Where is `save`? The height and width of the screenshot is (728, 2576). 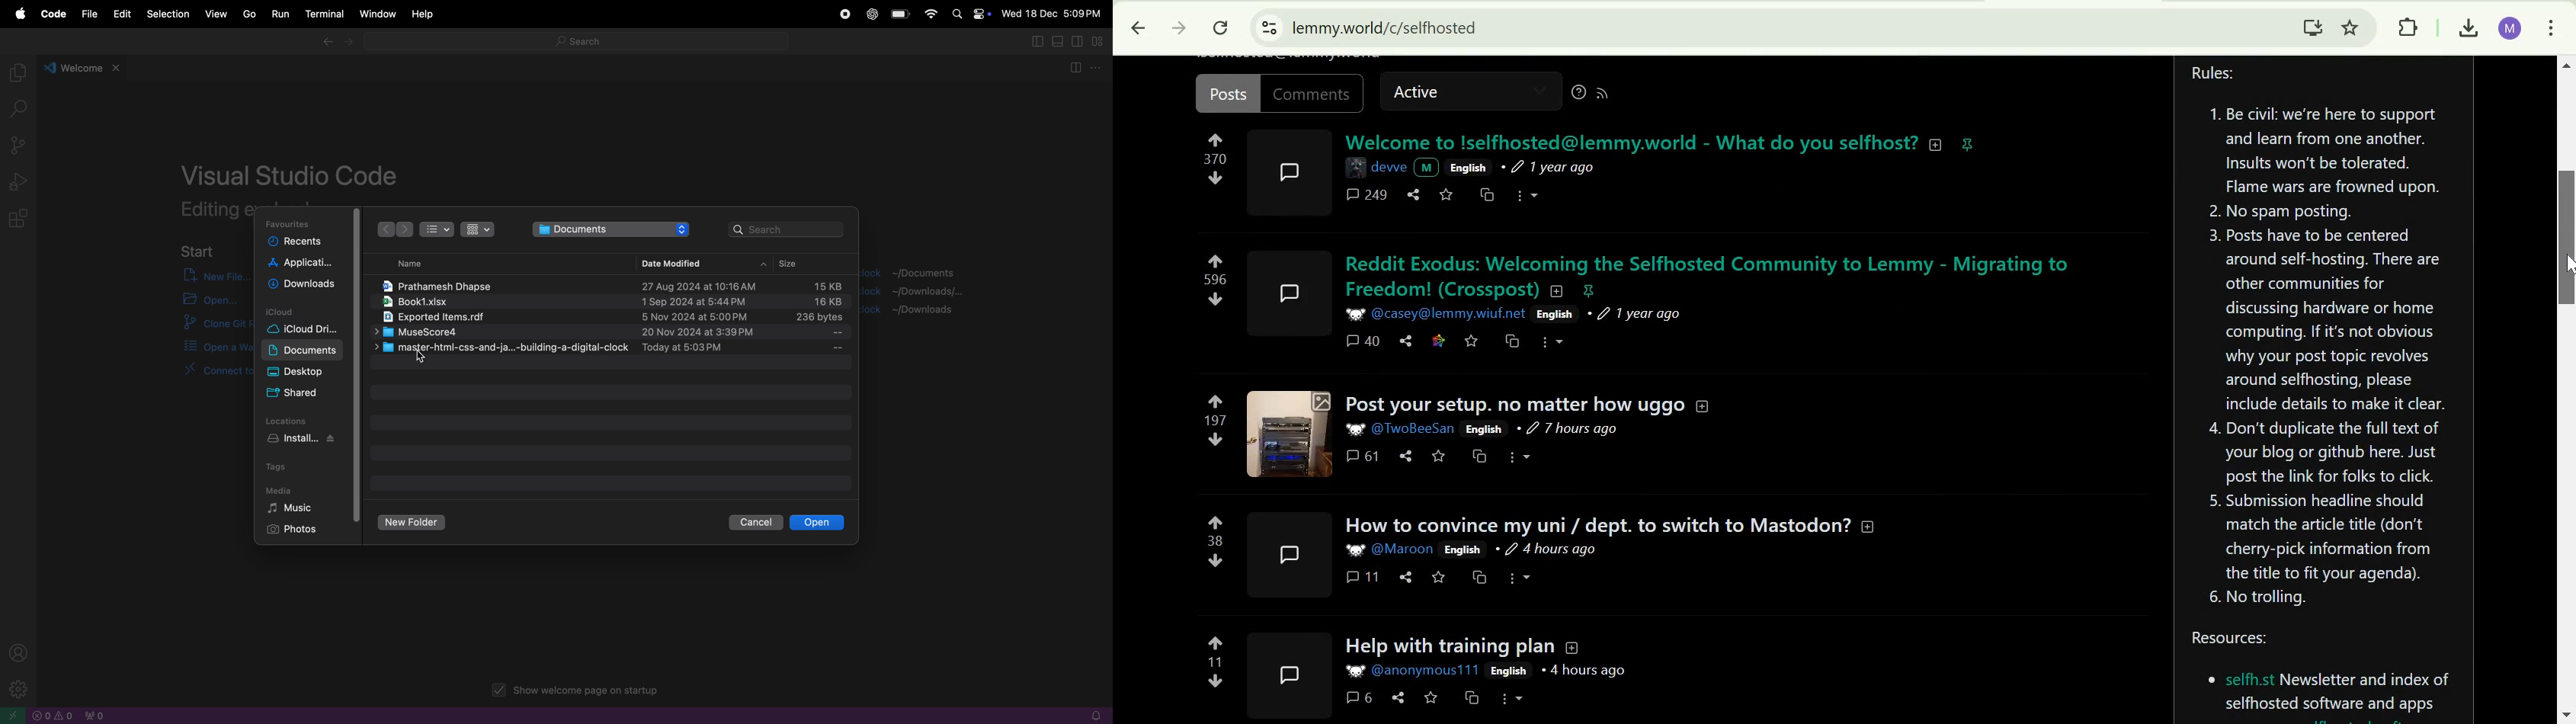 save is located at coordinates (1473, 341).